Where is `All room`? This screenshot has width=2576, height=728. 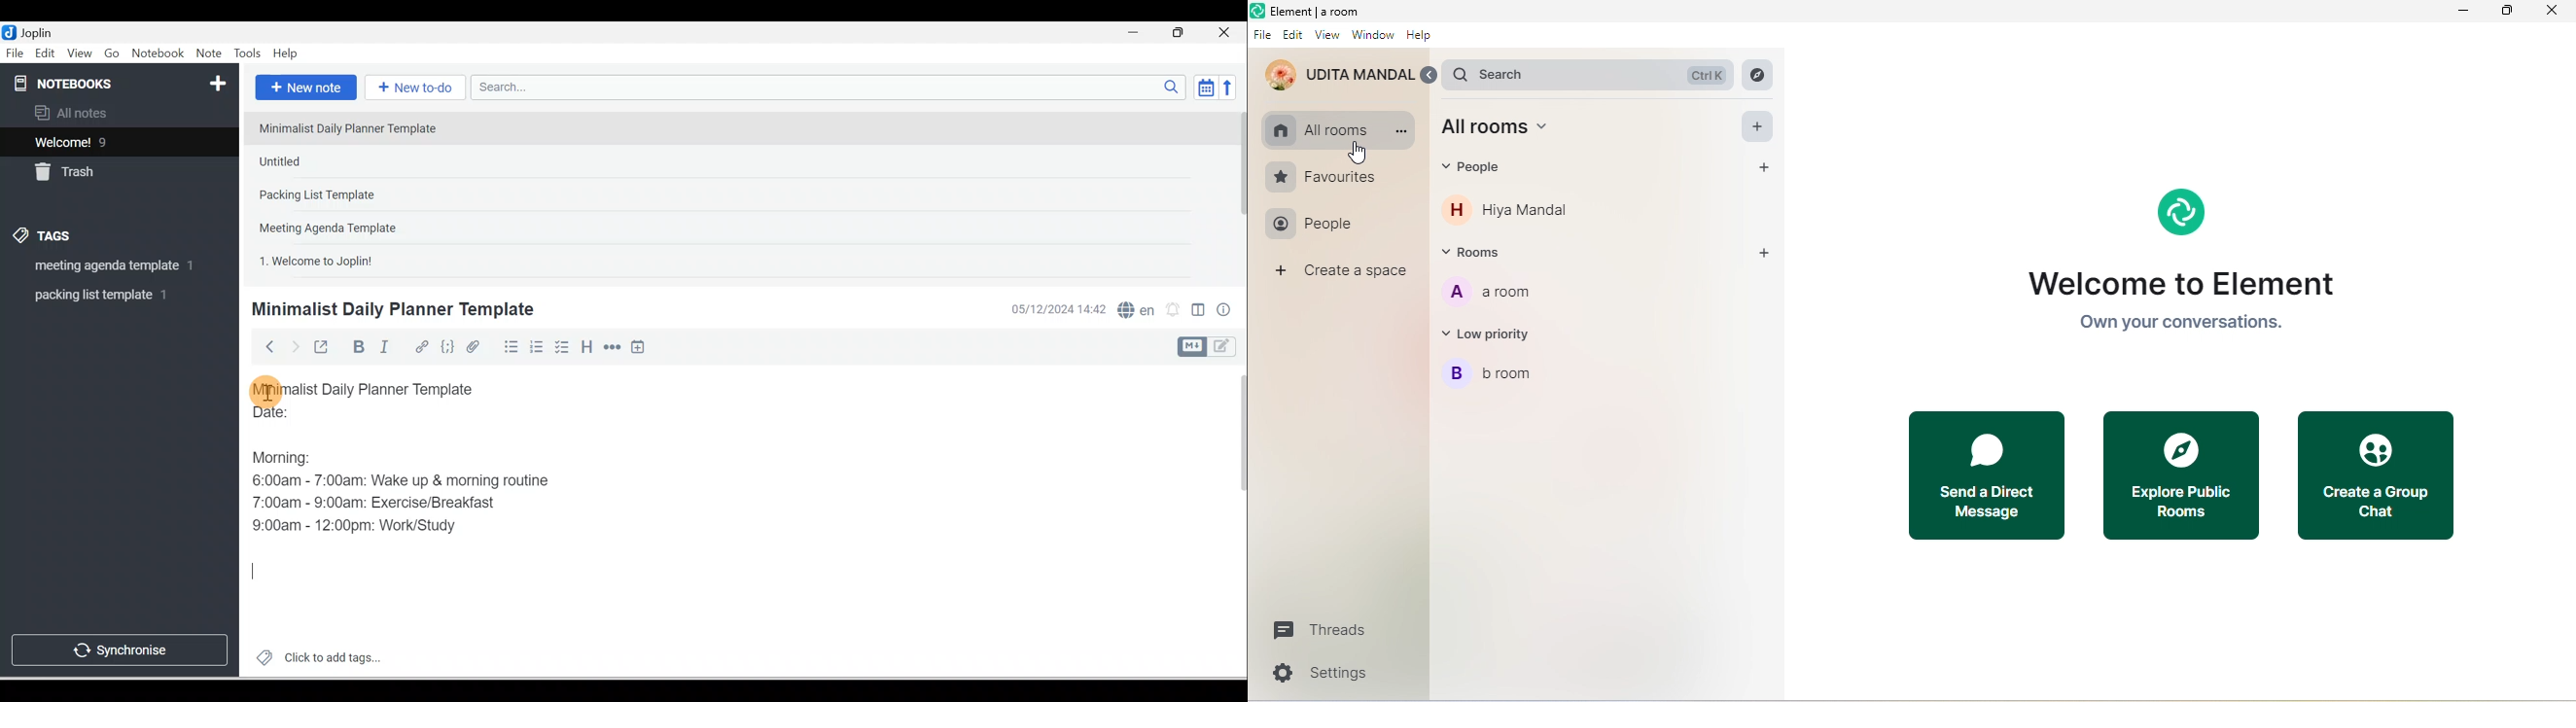
All room is located at coordinates (1316, 125).